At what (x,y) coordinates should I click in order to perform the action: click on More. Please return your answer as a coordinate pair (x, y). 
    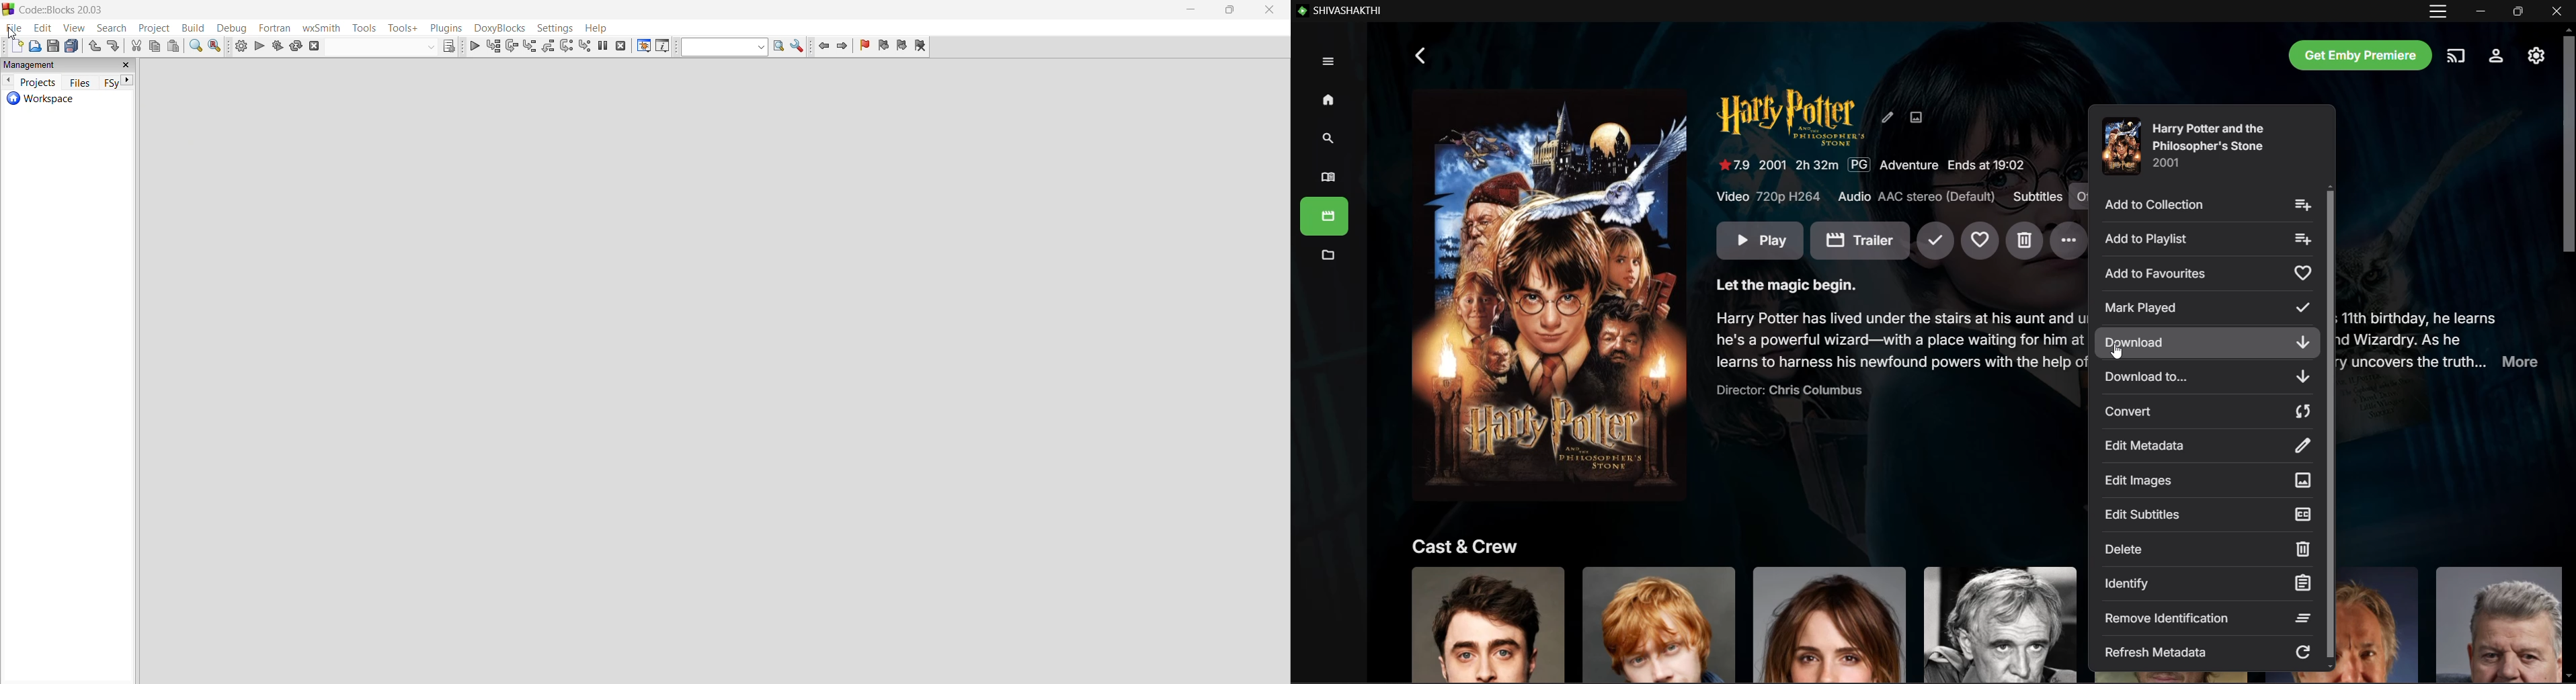
    Looking at the image, I should click on (2067, 241).